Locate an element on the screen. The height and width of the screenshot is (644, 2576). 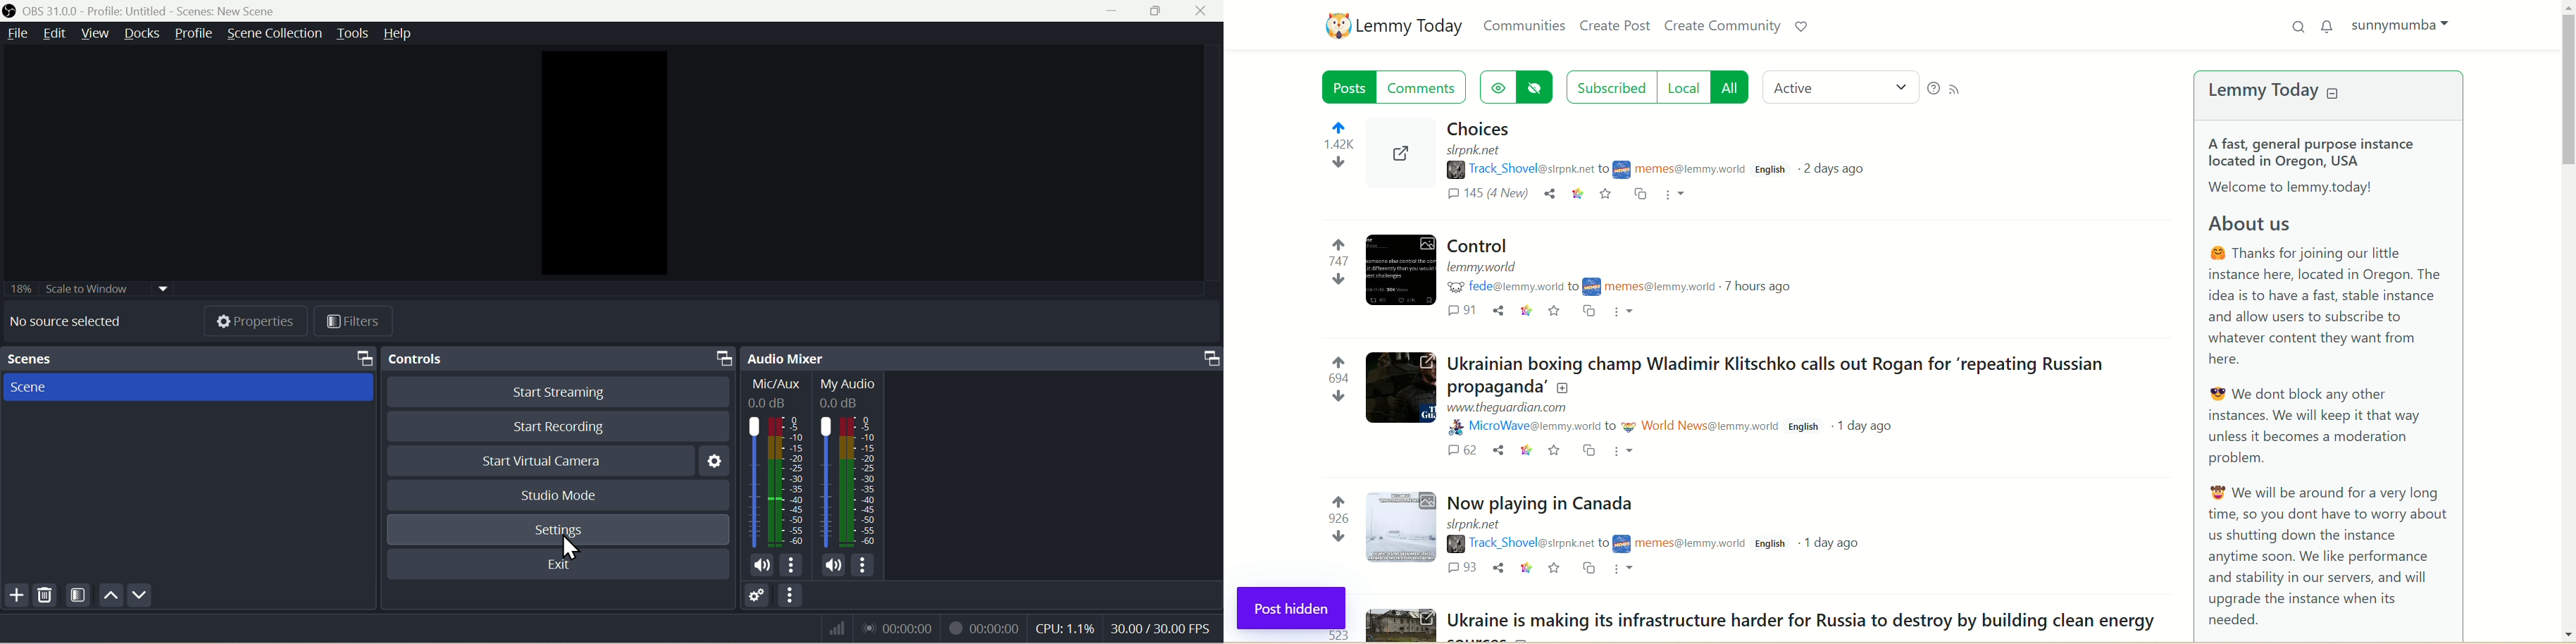
View is located at coordinates (98, 38).